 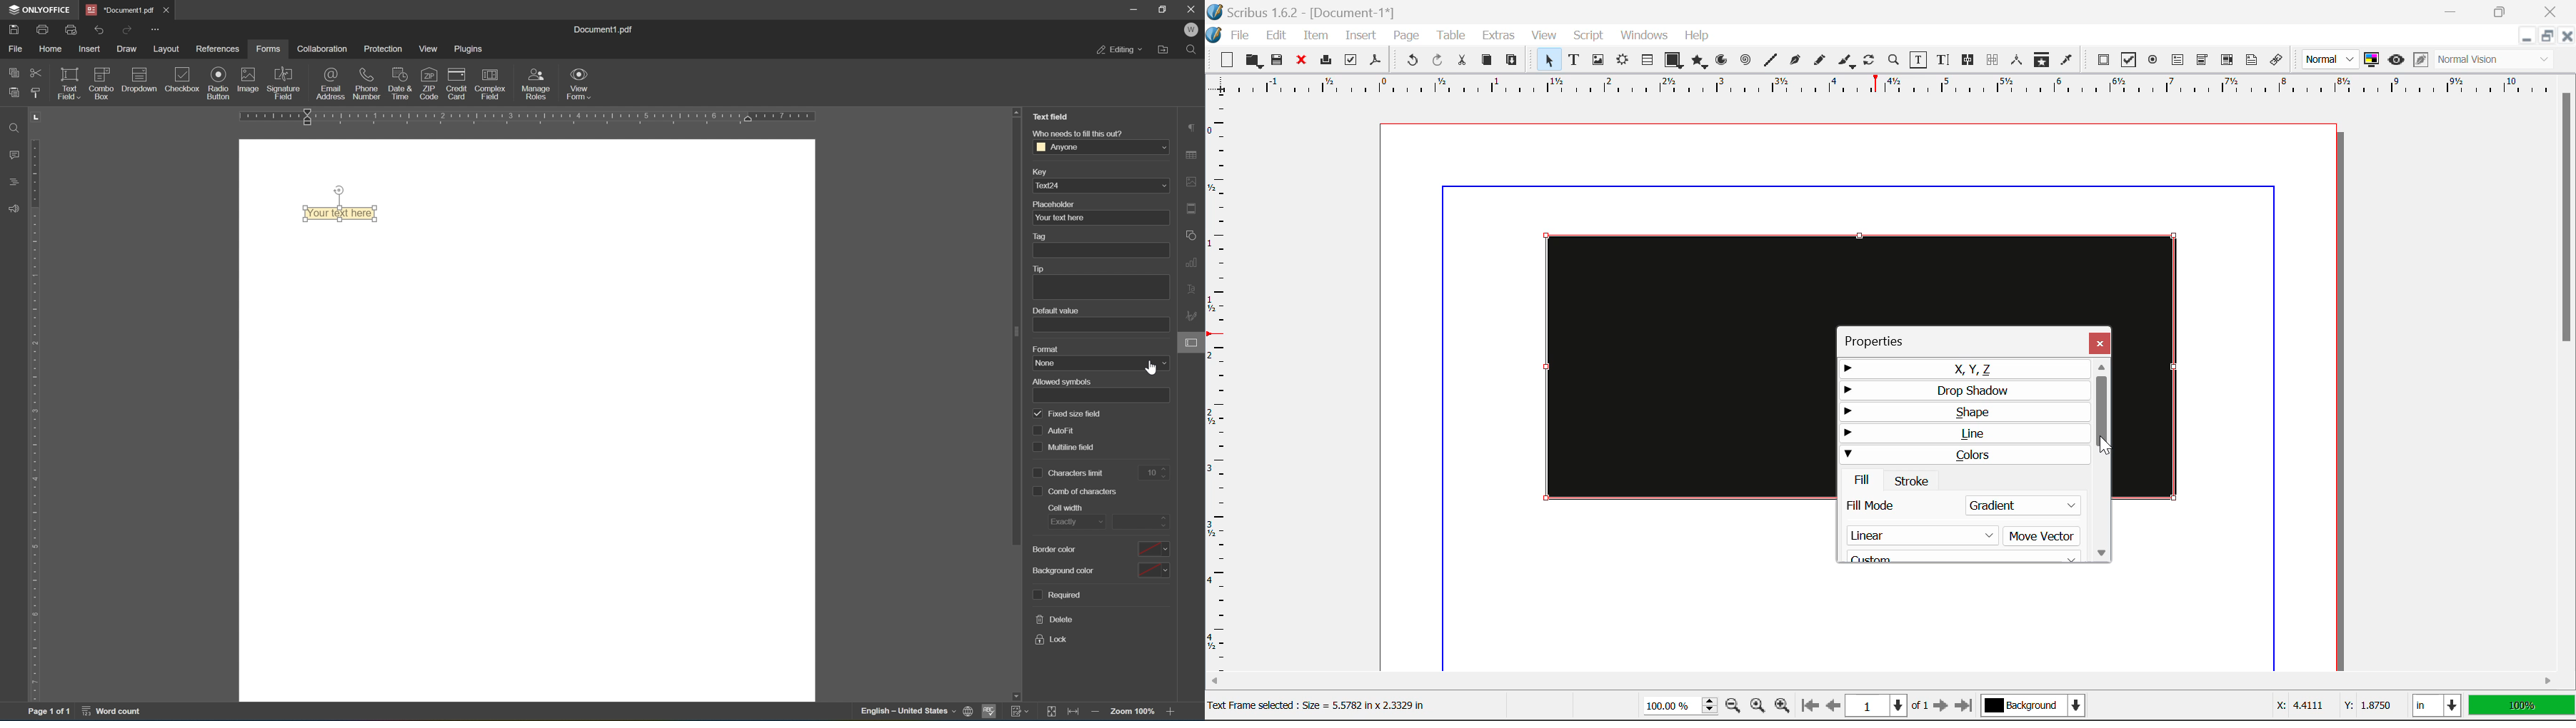 I want to click on Windows, so click(x=1643, y=36).